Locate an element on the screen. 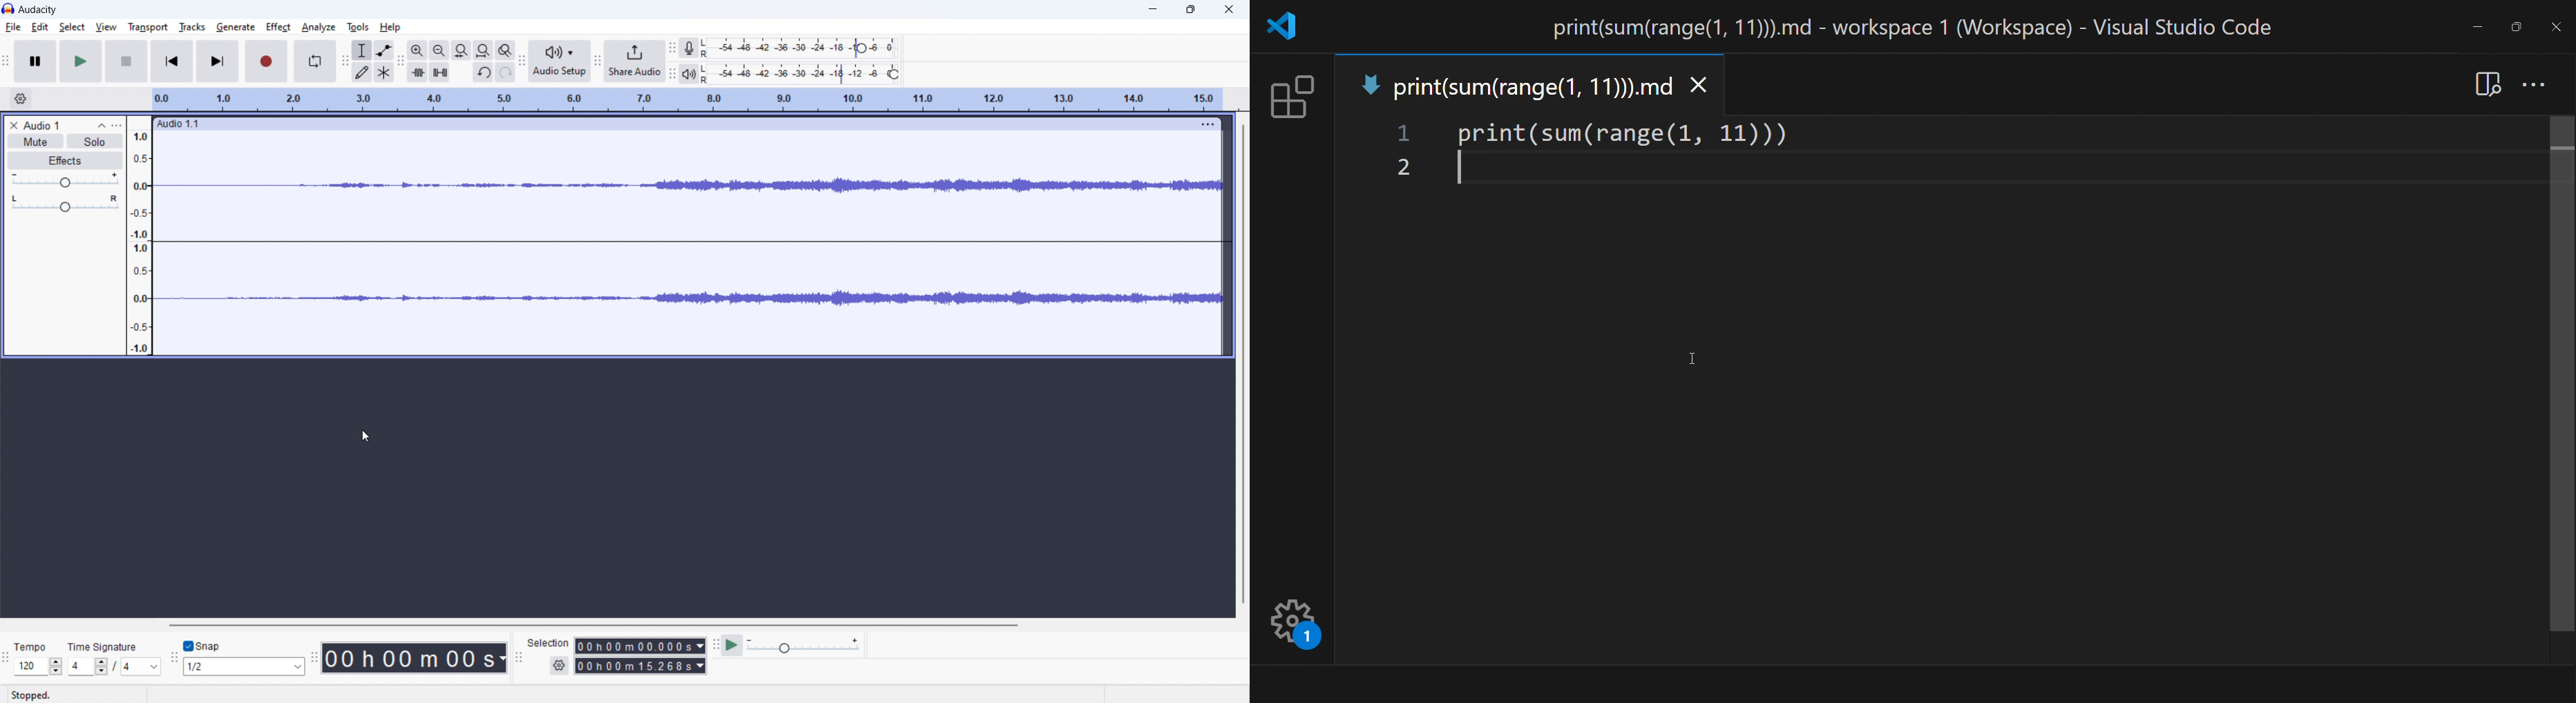  audio setup toolbar is located at coordinates (522, 62).